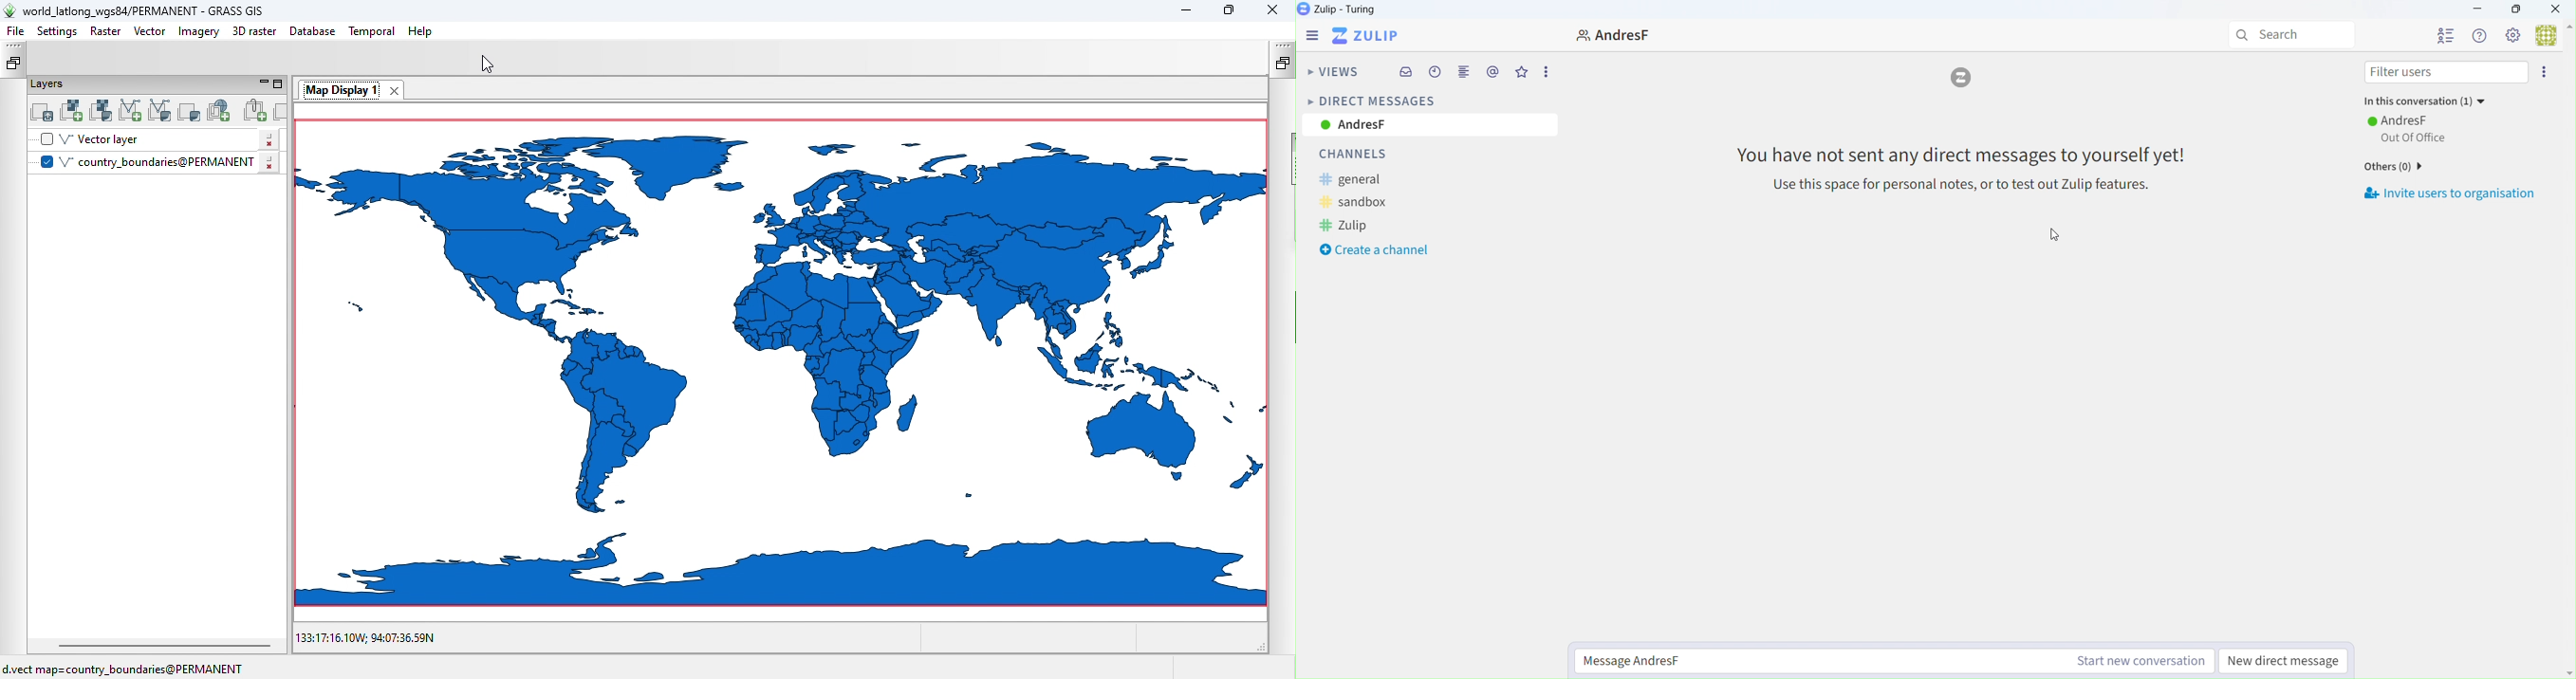  What do you see at coordinates (2447, 193) in the screenshot?
I see `Invite Users to Organization` at bounding box center [2447, 193].